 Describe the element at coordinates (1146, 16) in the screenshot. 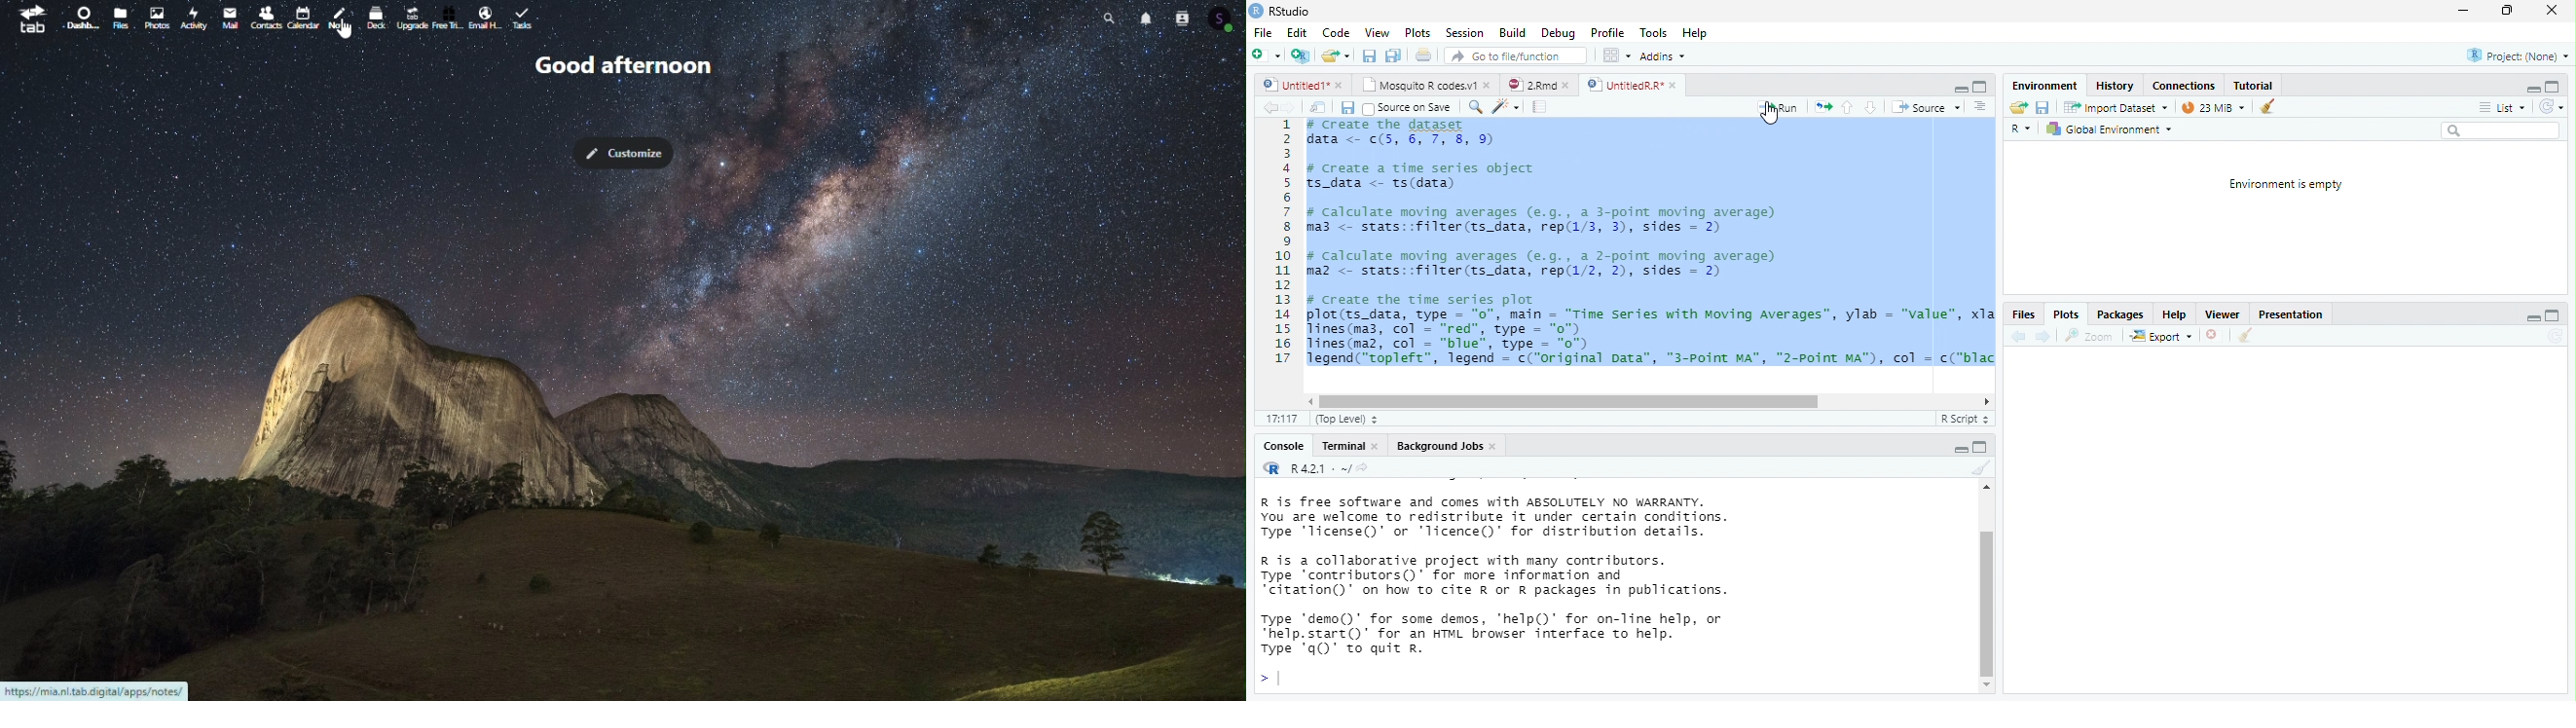

I see `Notifications` at that location.